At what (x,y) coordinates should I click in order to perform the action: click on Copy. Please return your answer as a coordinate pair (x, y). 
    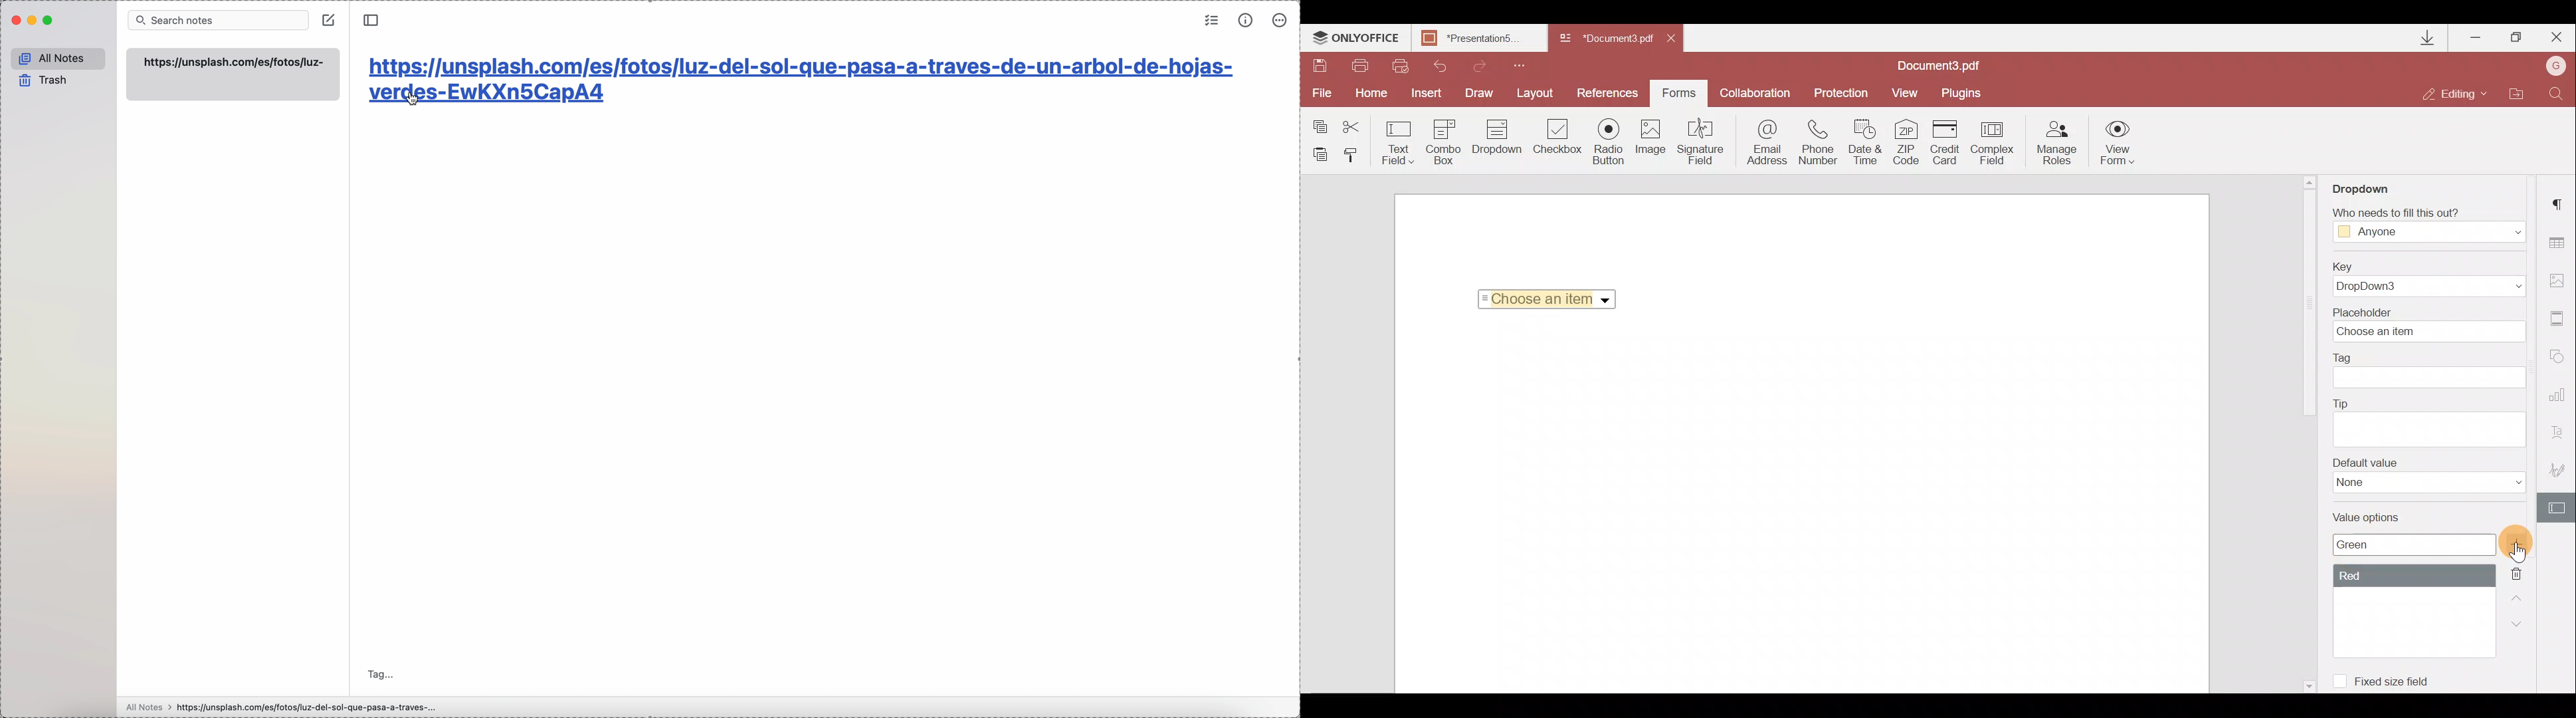
    Looking at the image, I should click on (1316, 122).